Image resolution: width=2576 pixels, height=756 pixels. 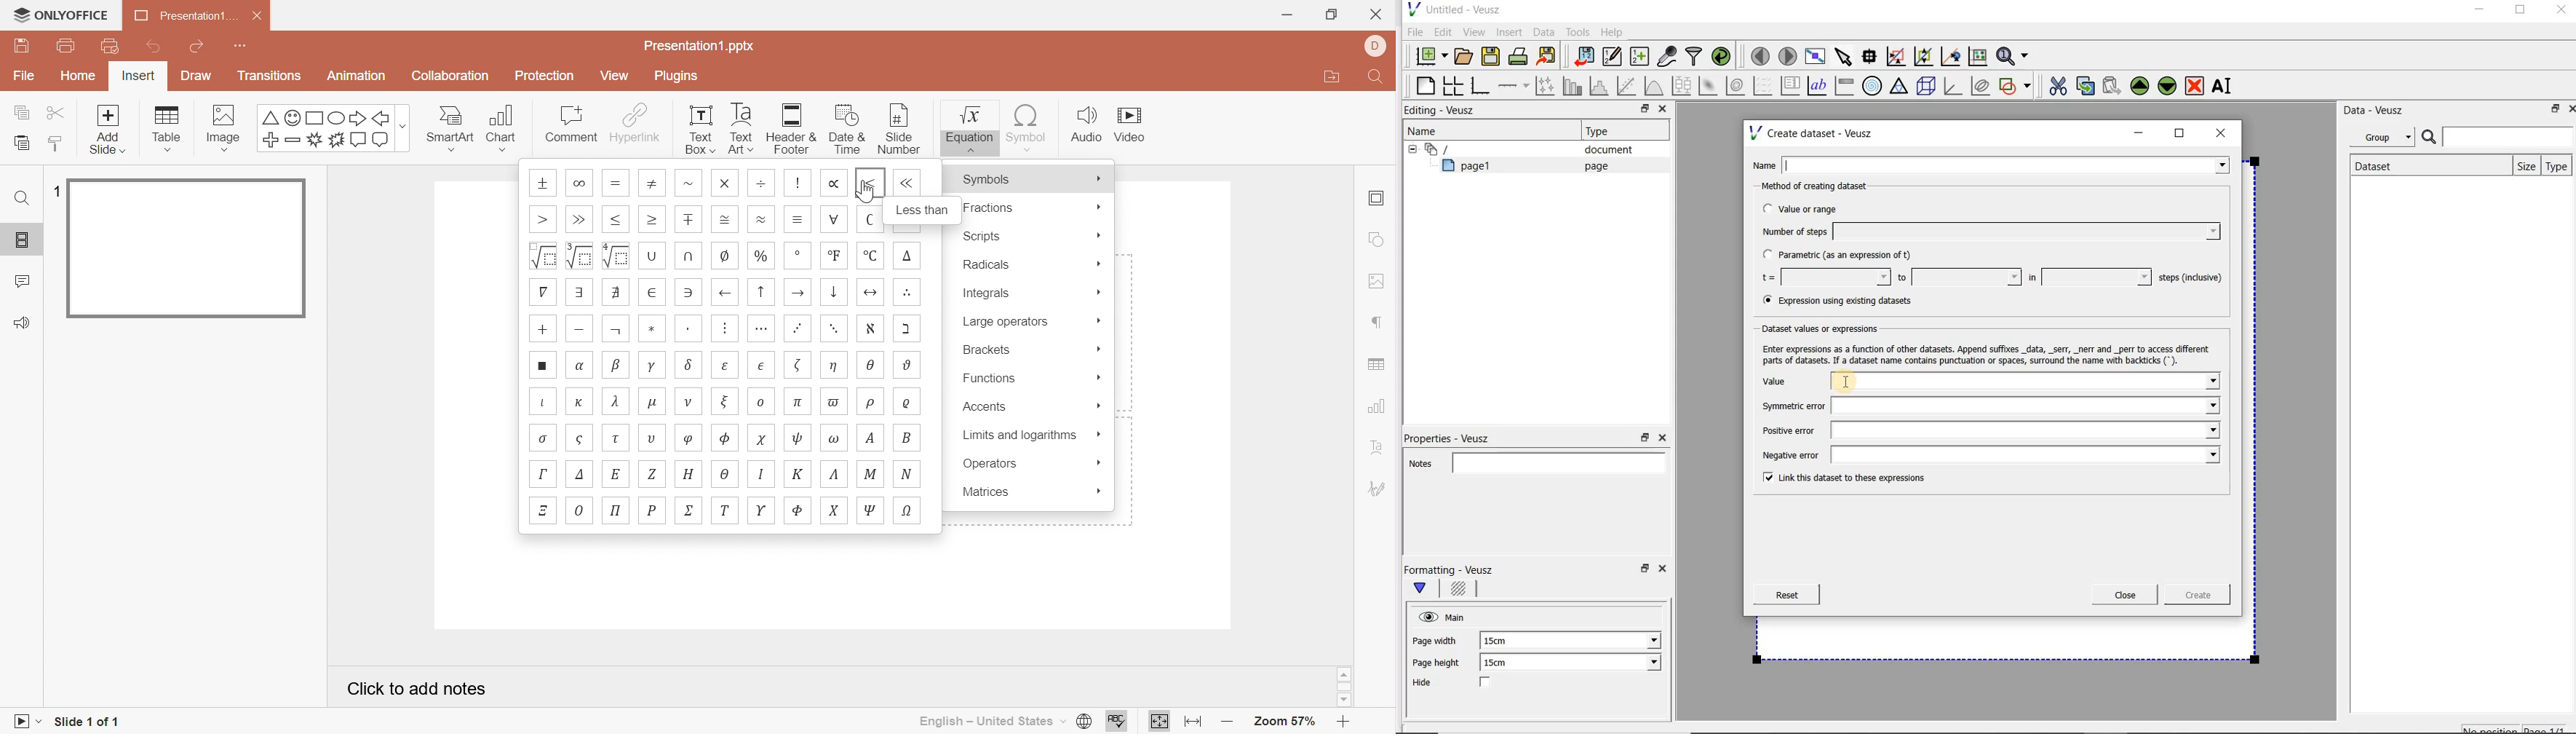 I want to click on text label, so click(x=1819, y=85).